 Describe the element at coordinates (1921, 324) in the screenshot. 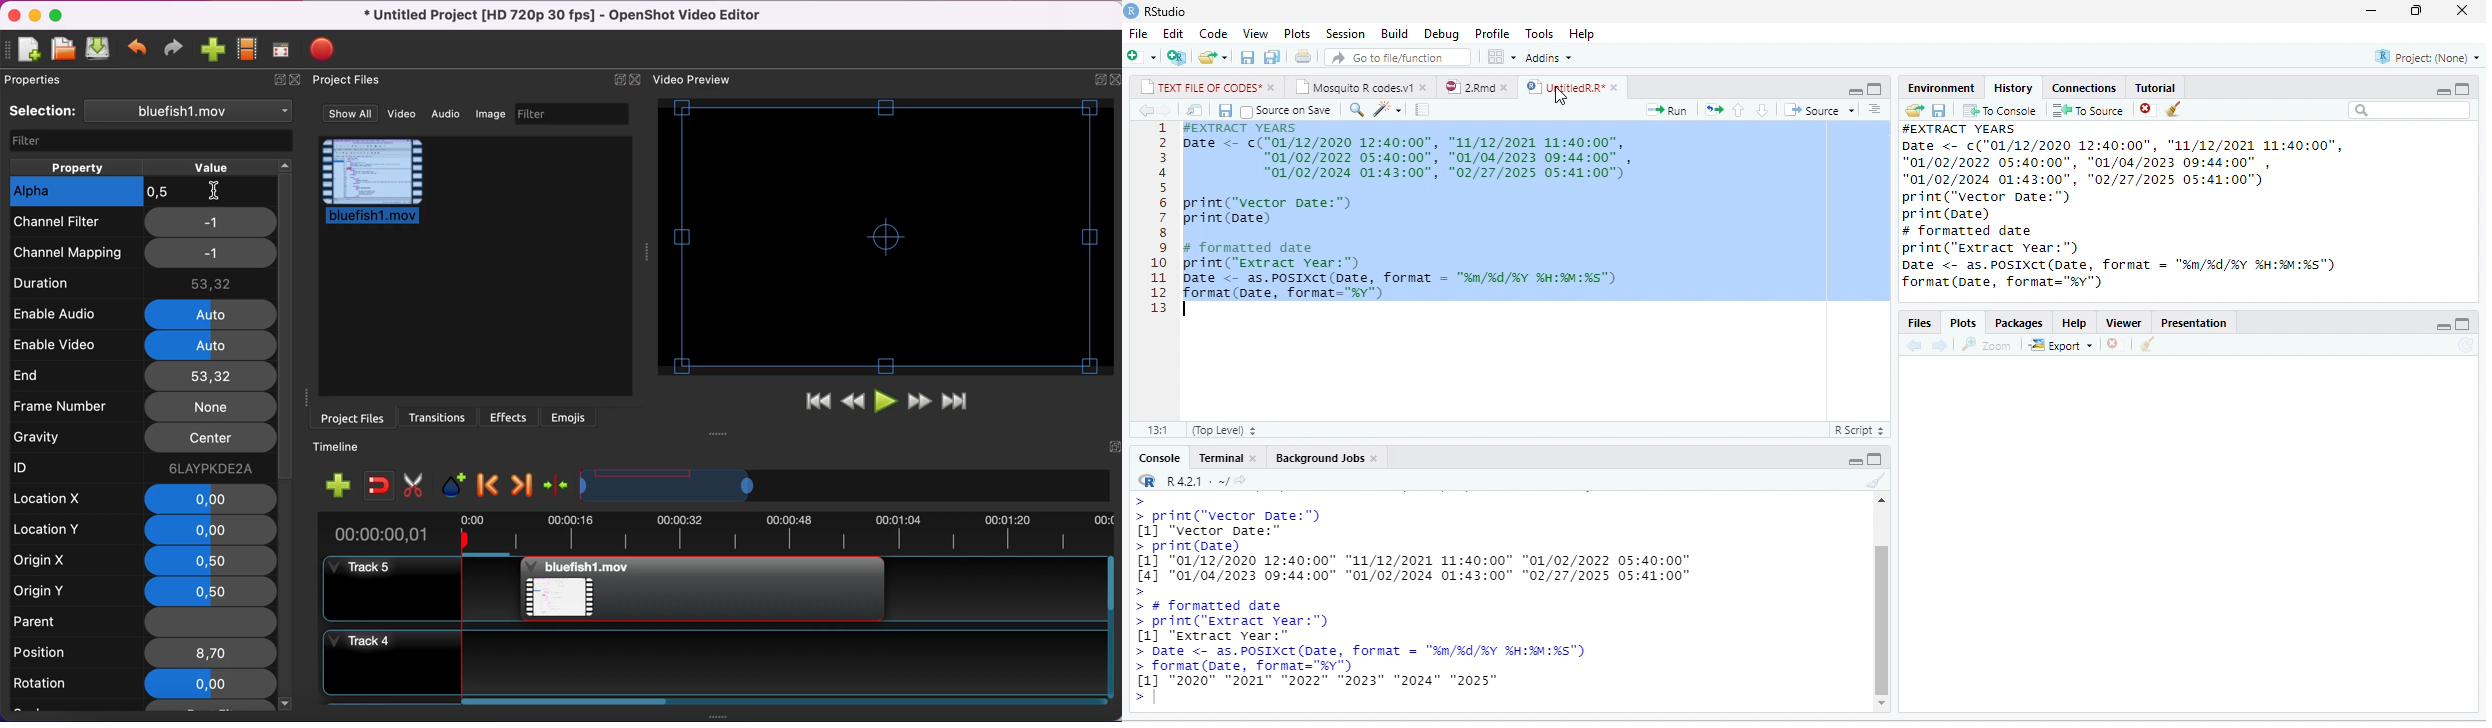

I see `Files` at that location.